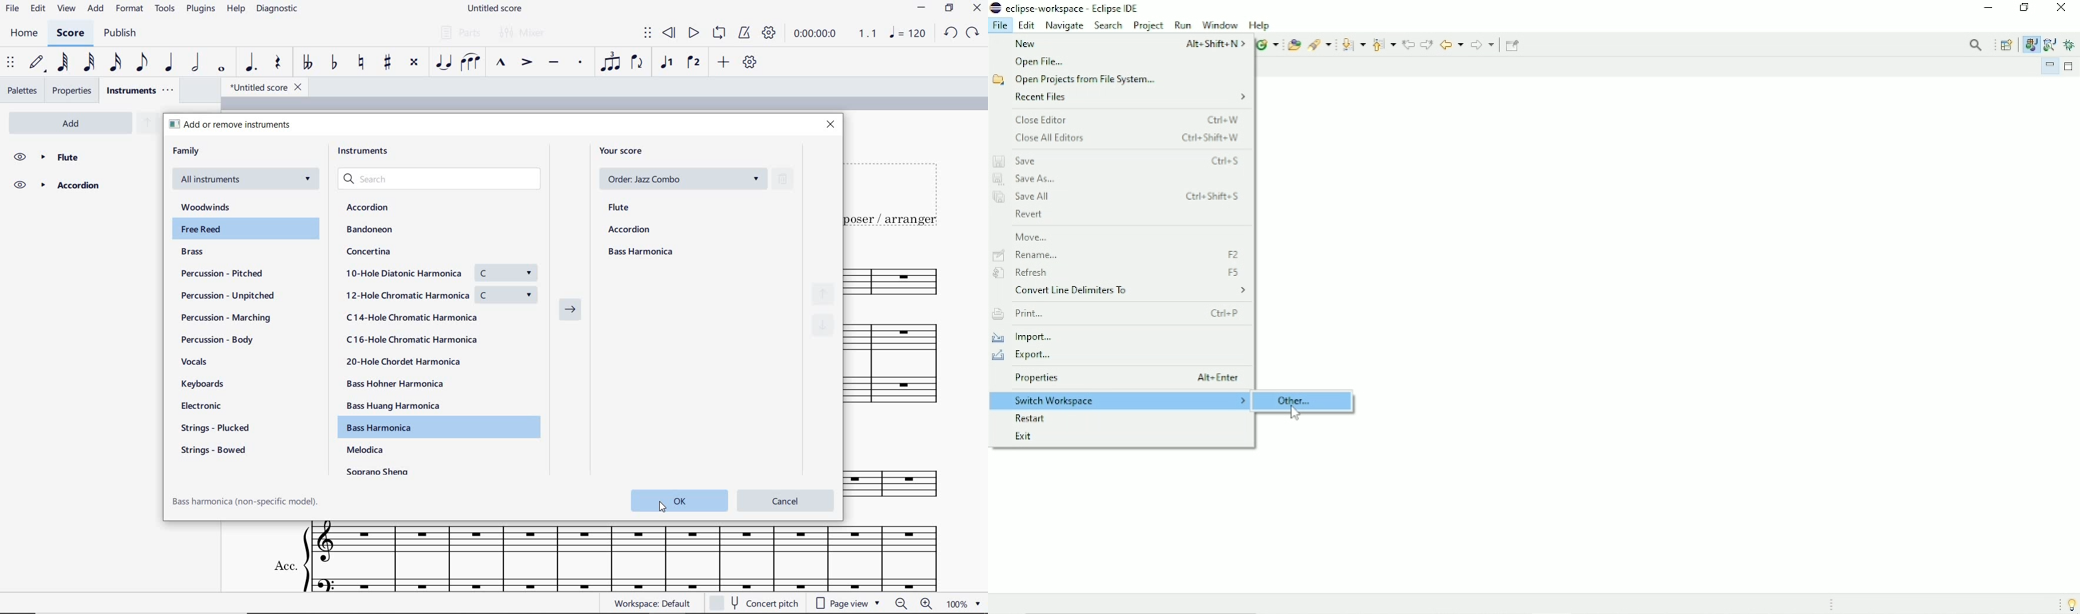 This screenshot has width=2100, height=616. Describe the element at coordinates (832, 124) in the screenshot. I see `close` at that location.